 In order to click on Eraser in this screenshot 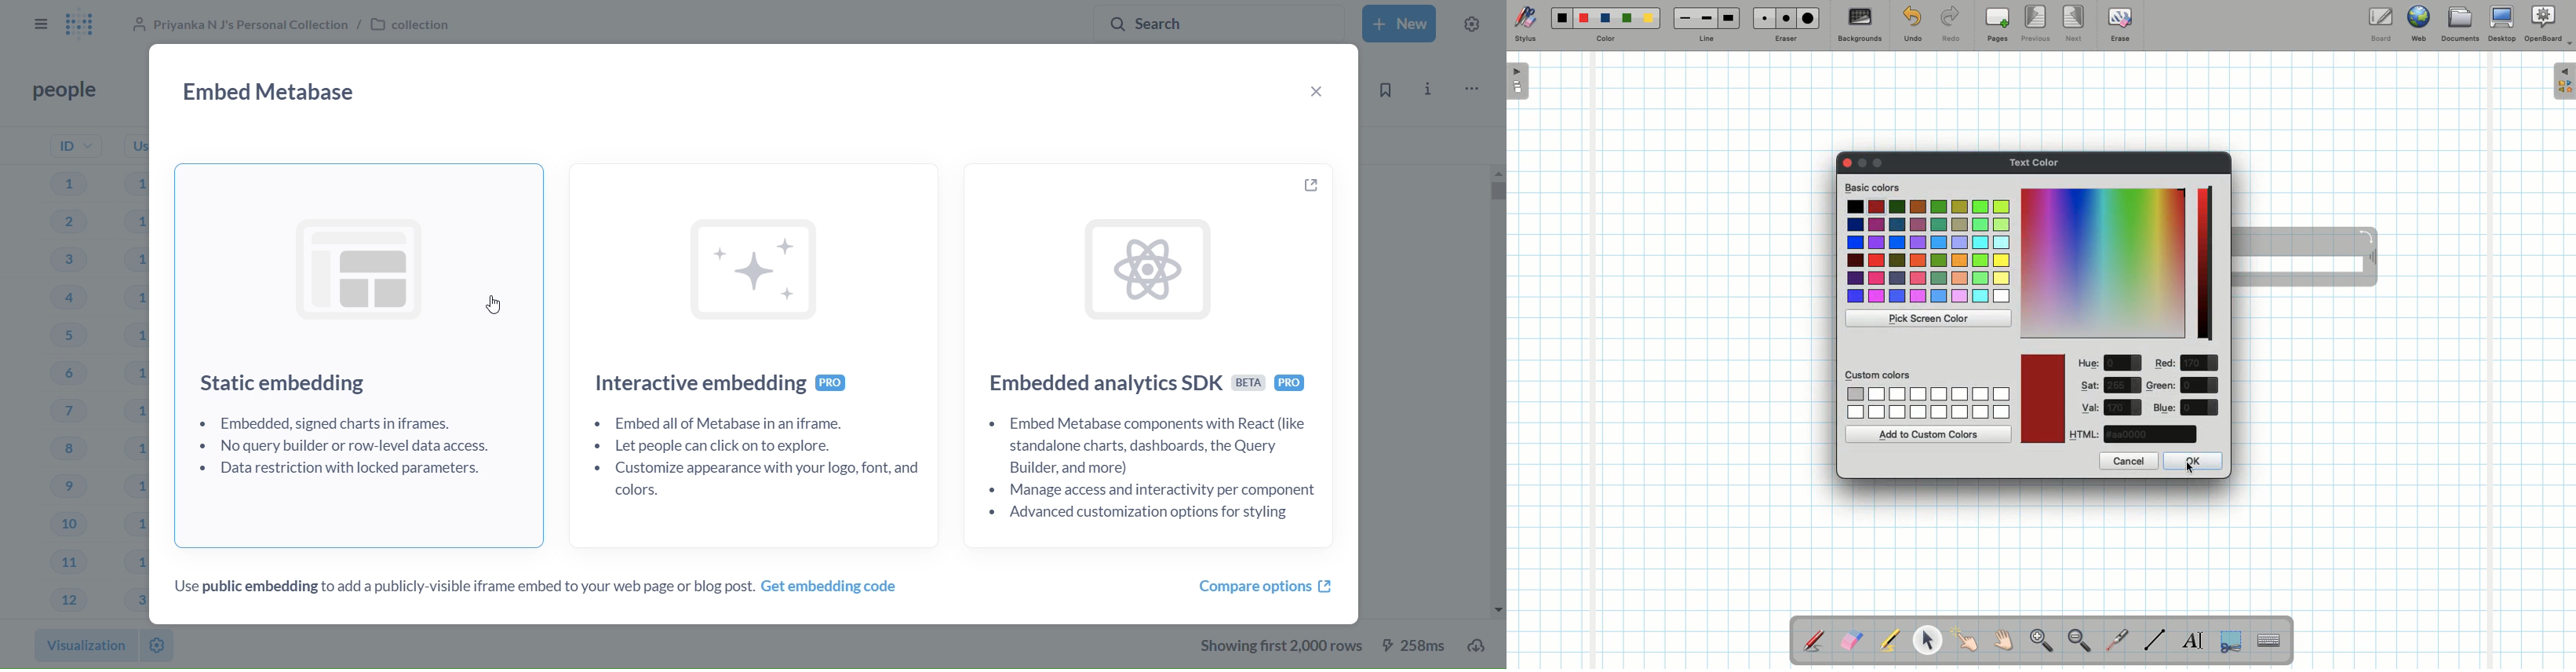, I will do `click(1785, 40)`.